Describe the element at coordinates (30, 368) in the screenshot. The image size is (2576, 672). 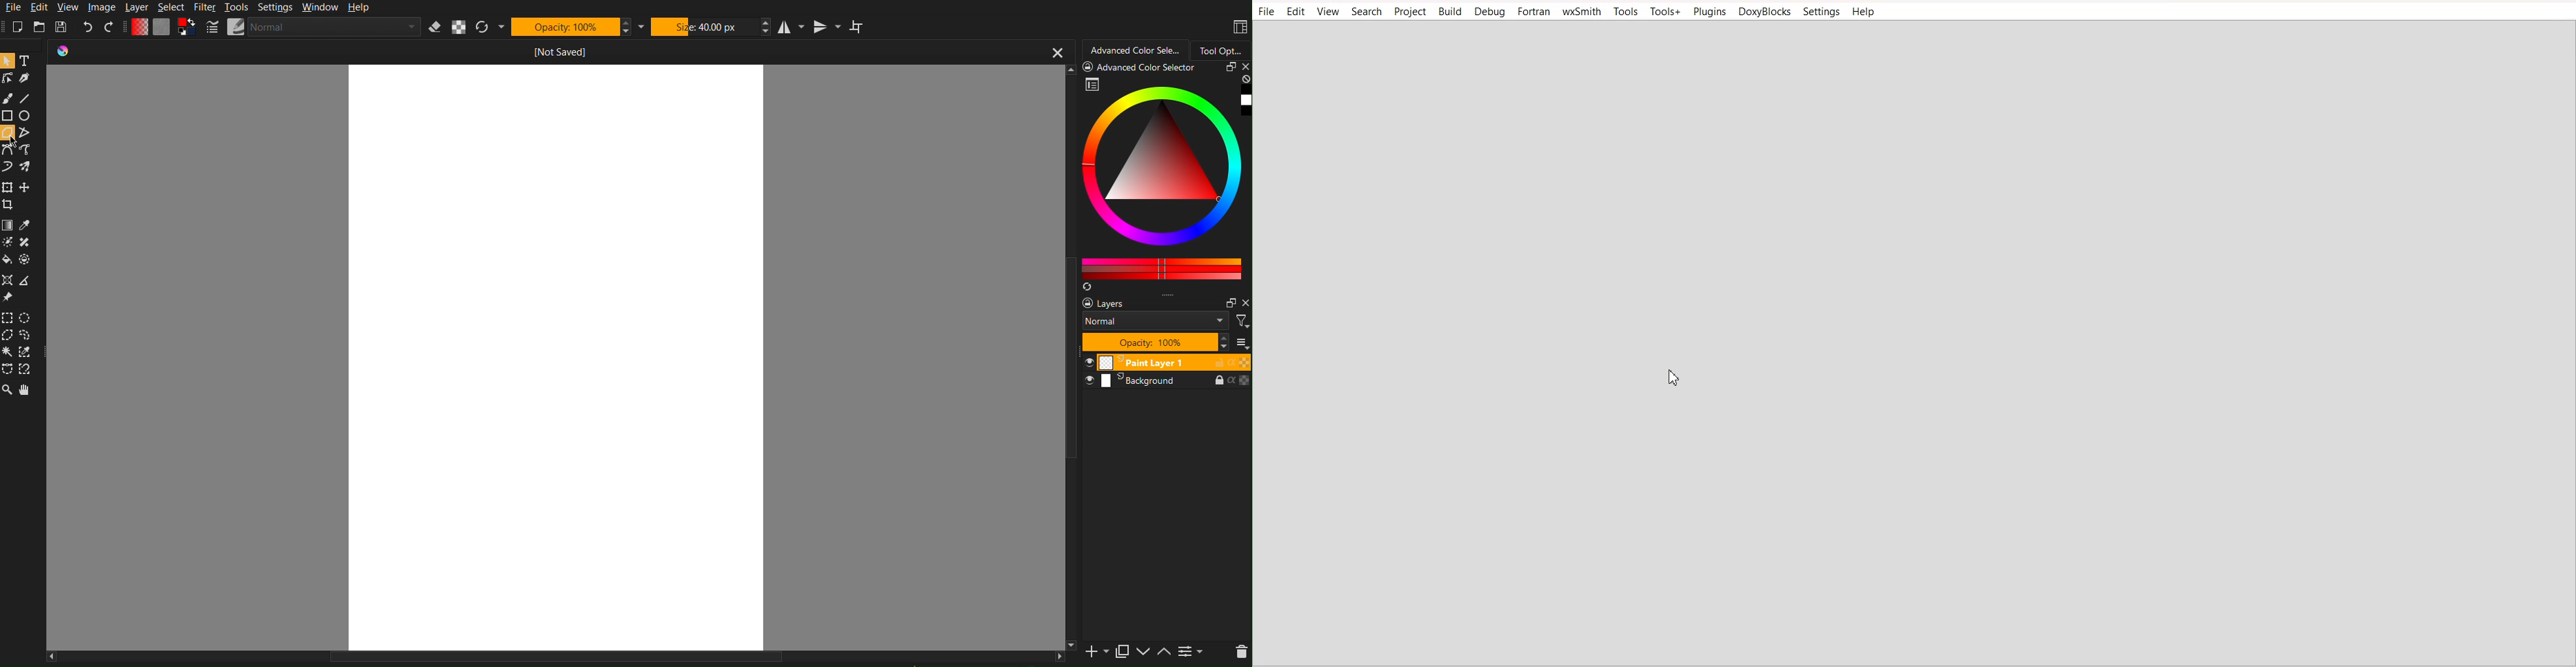
I see `magnetic curve Selection Tools` at that location.